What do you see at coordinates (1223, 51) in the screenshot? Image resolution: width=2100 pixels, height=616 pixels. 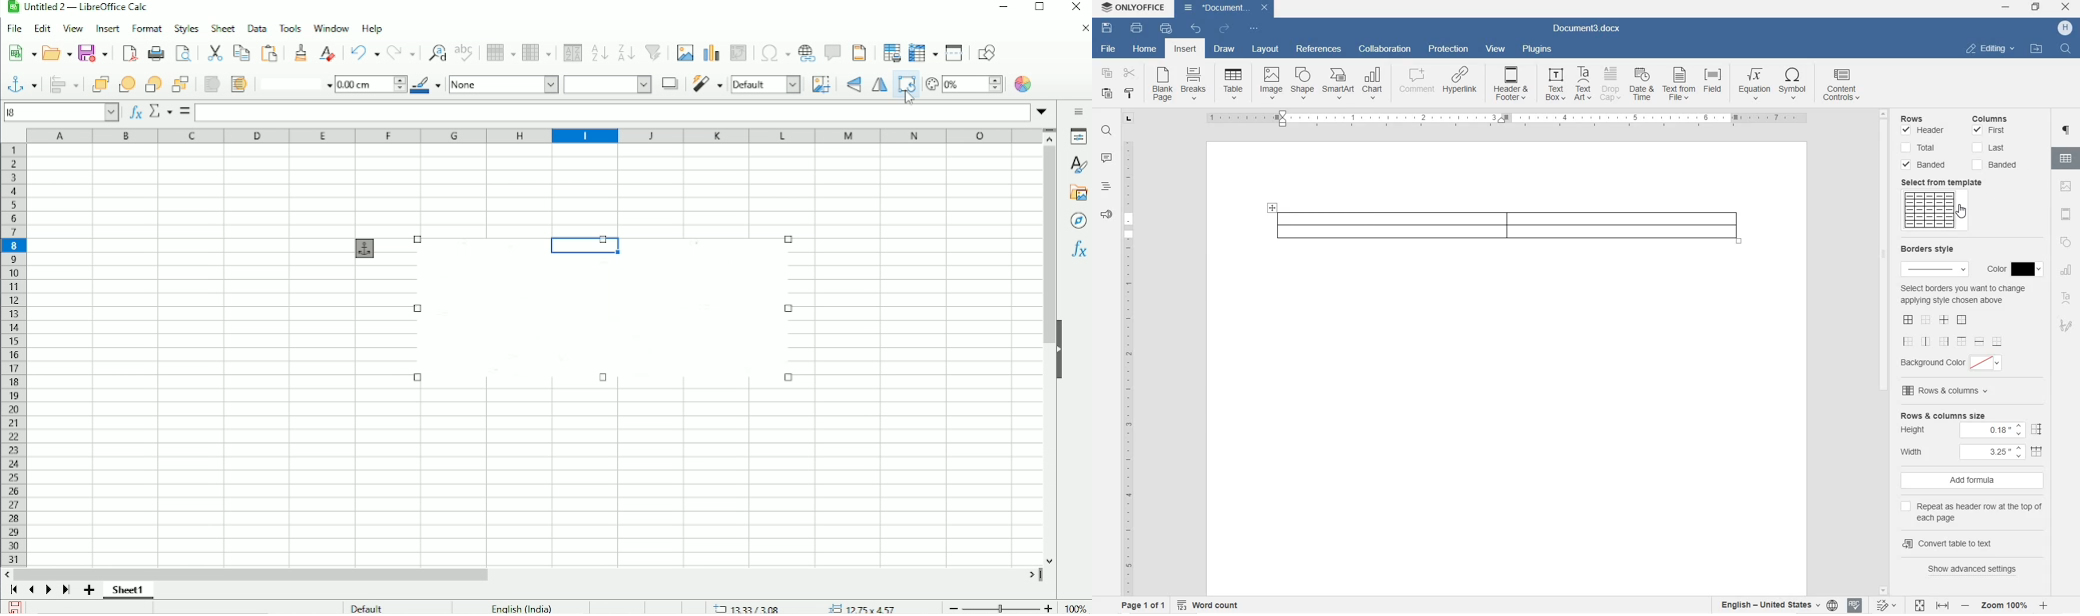 I see `DRAW` at bounding box center [1223, 51].